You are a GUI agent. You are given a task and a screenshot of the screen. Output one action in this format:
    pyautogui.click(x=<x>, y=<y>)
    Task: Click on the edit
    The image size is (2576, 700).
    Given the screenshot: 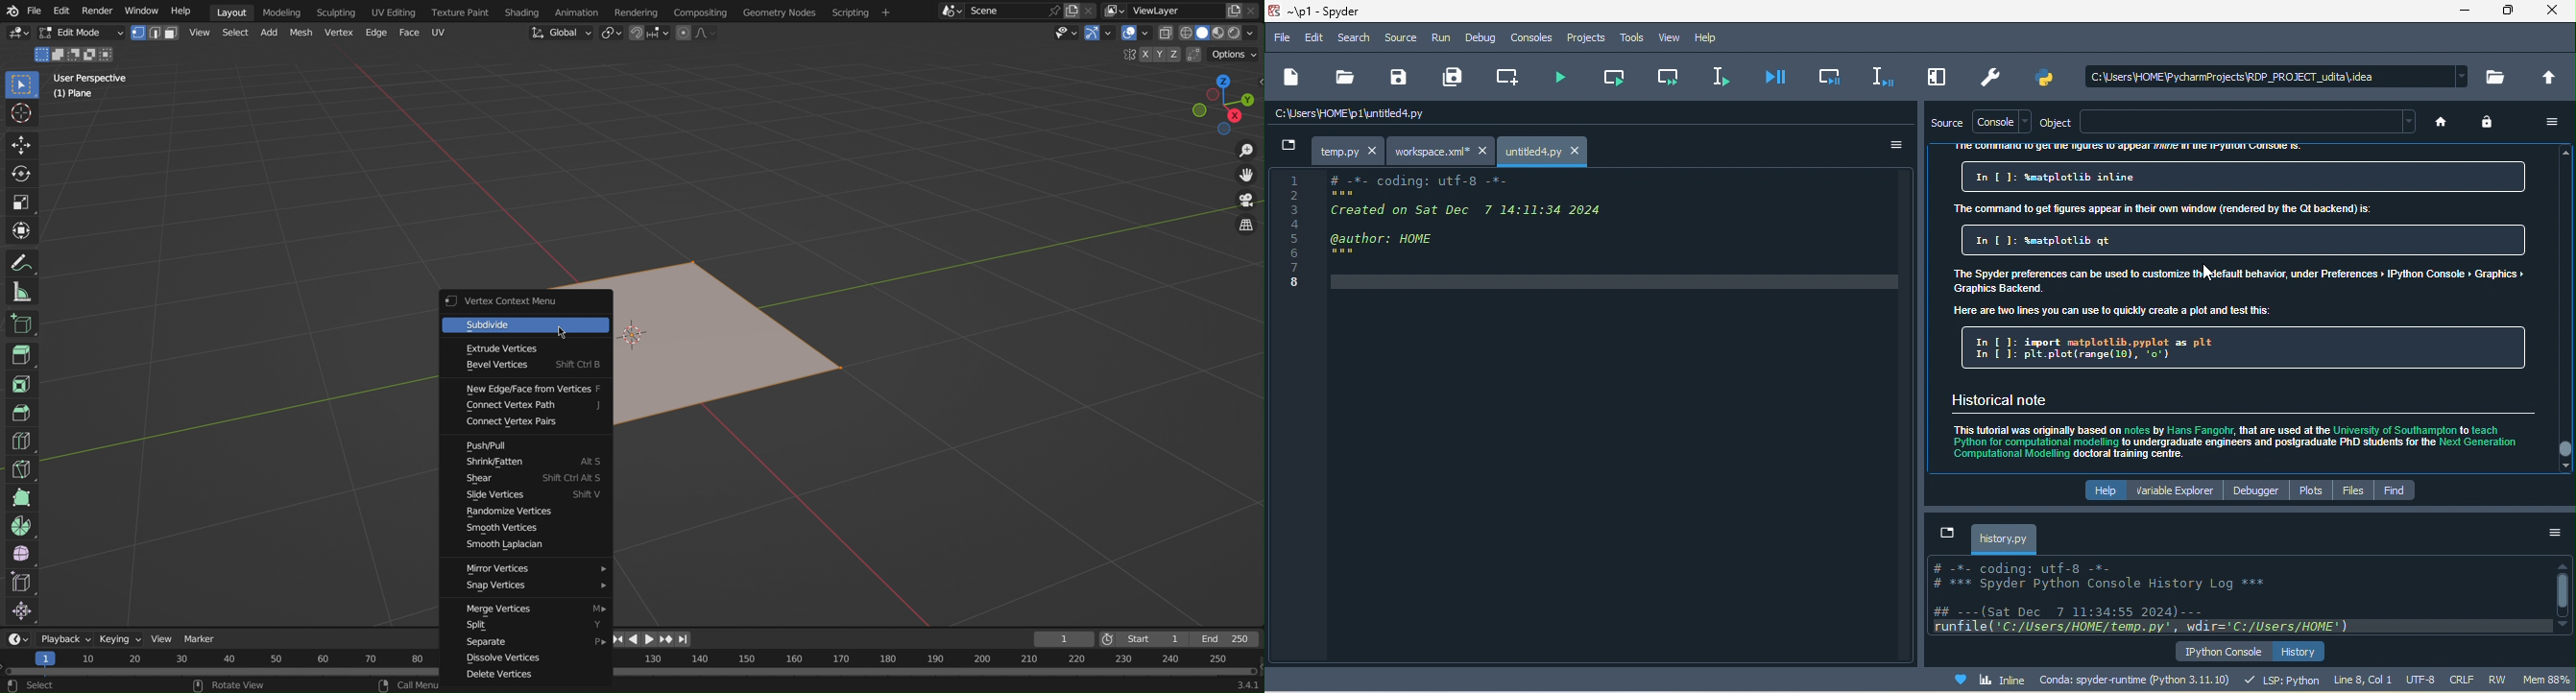 What is the action you would take?
    pyautogui.click(x=1320, y=38)
    